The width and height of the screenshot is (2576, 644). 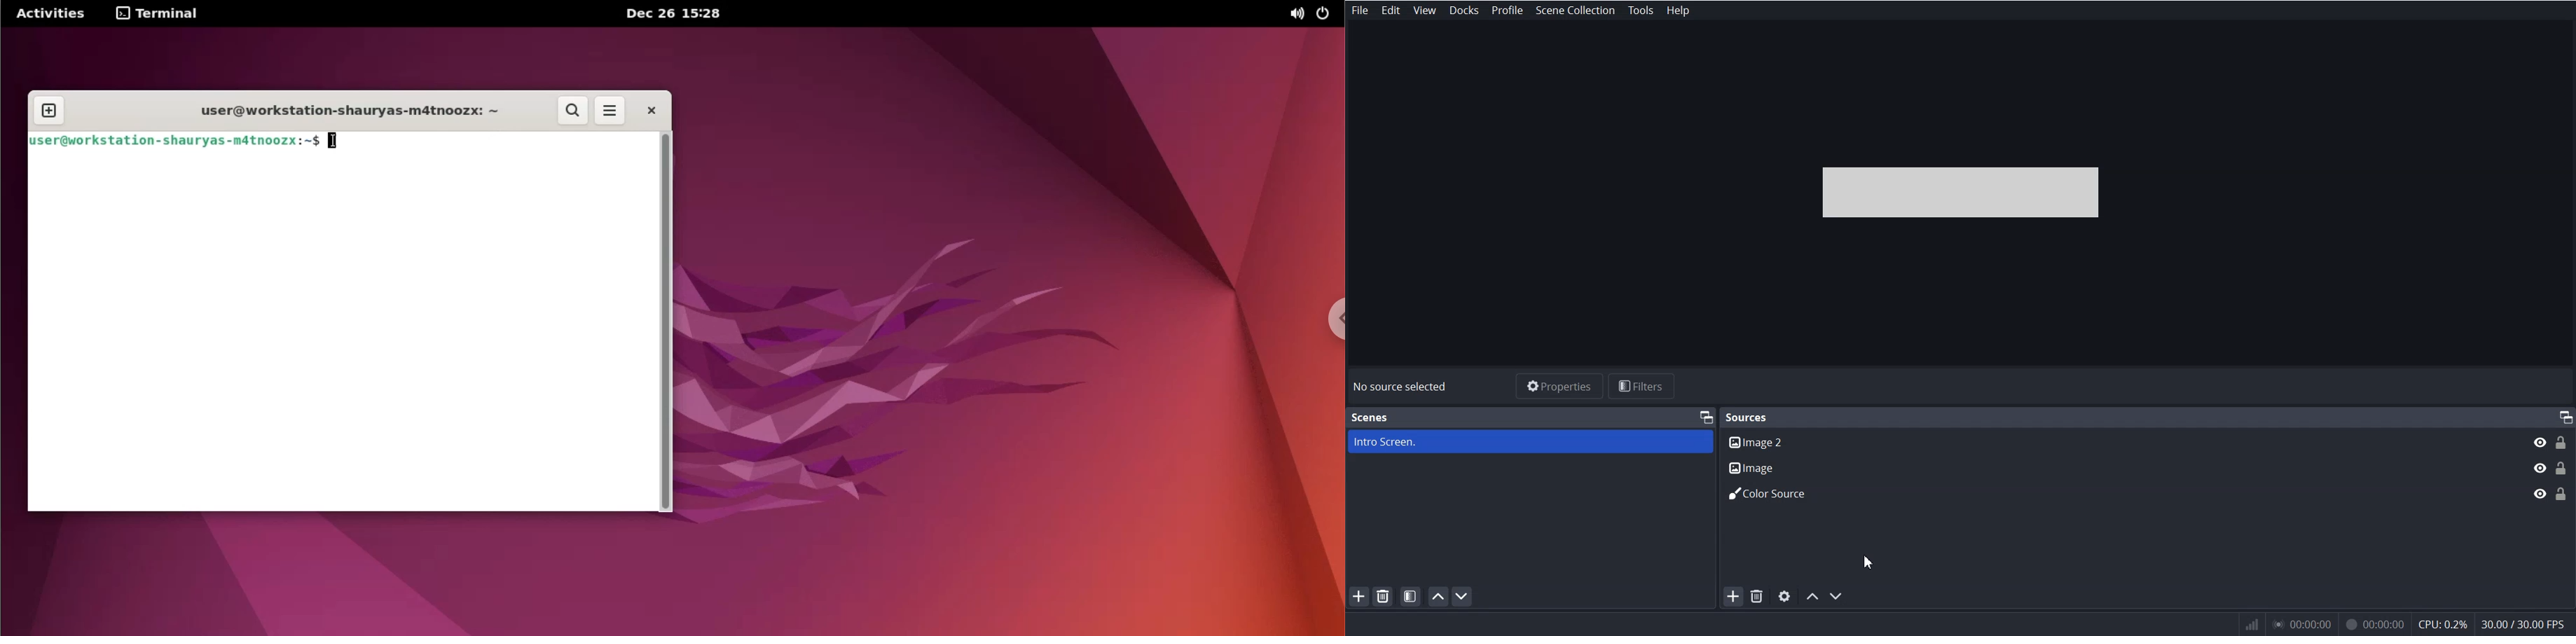 What do you see at coordinates (2119, 441) in the screenshot?
I see `Image 2` at bounding box center [2119, 441].